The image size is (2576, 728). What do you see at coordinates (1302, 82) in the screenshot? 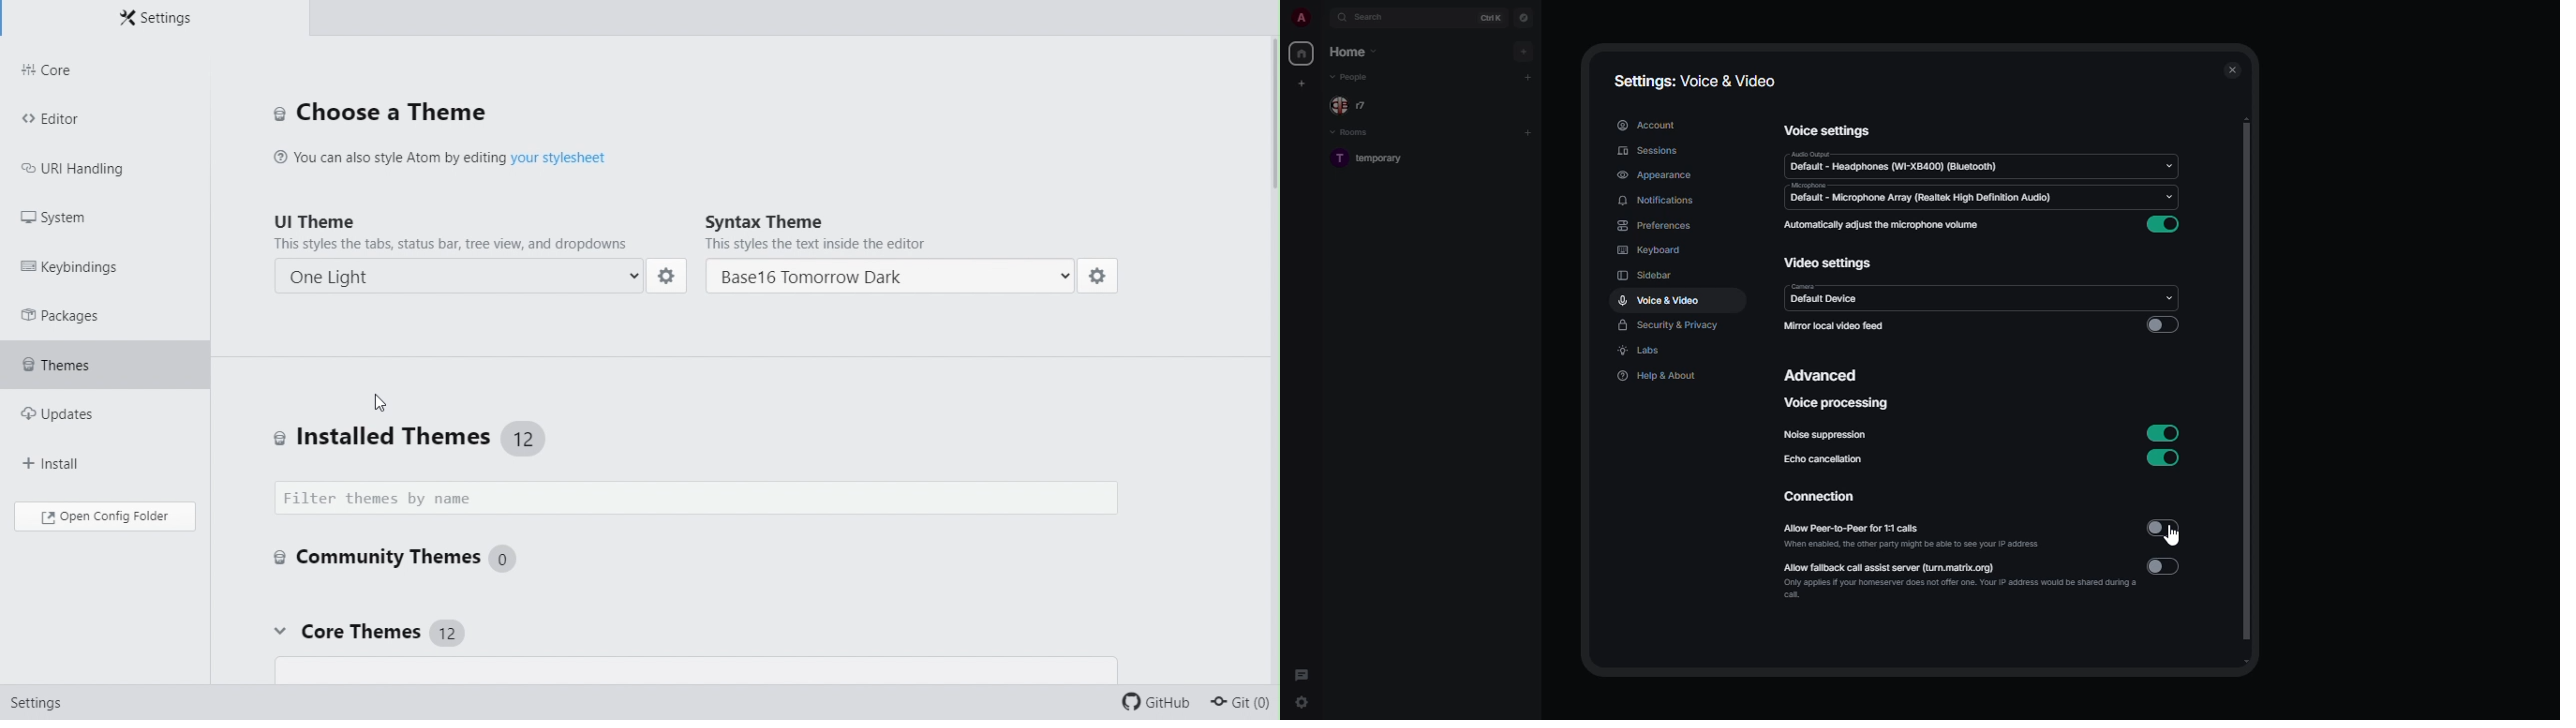
I see `create new space` at bounding box center [1302, 82].